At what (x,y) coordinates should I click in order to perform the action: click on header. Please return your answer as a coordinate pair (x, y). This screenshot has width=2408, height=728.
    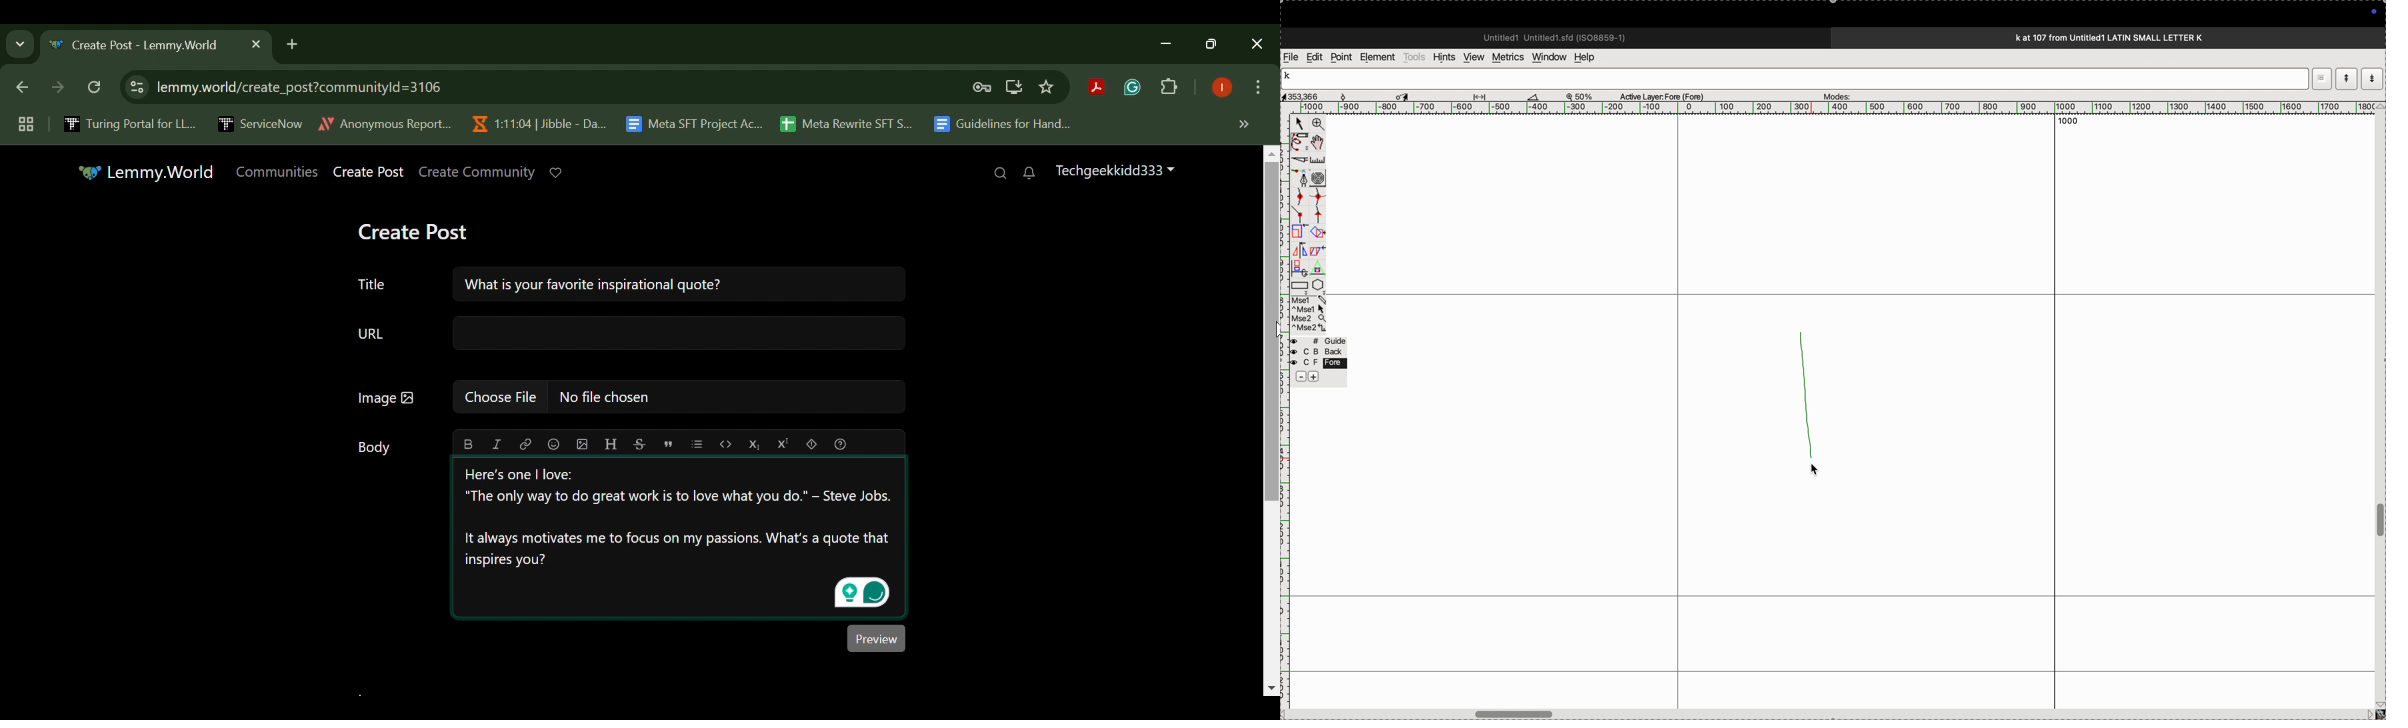
    Looking at the image, I should click on (610, 444).